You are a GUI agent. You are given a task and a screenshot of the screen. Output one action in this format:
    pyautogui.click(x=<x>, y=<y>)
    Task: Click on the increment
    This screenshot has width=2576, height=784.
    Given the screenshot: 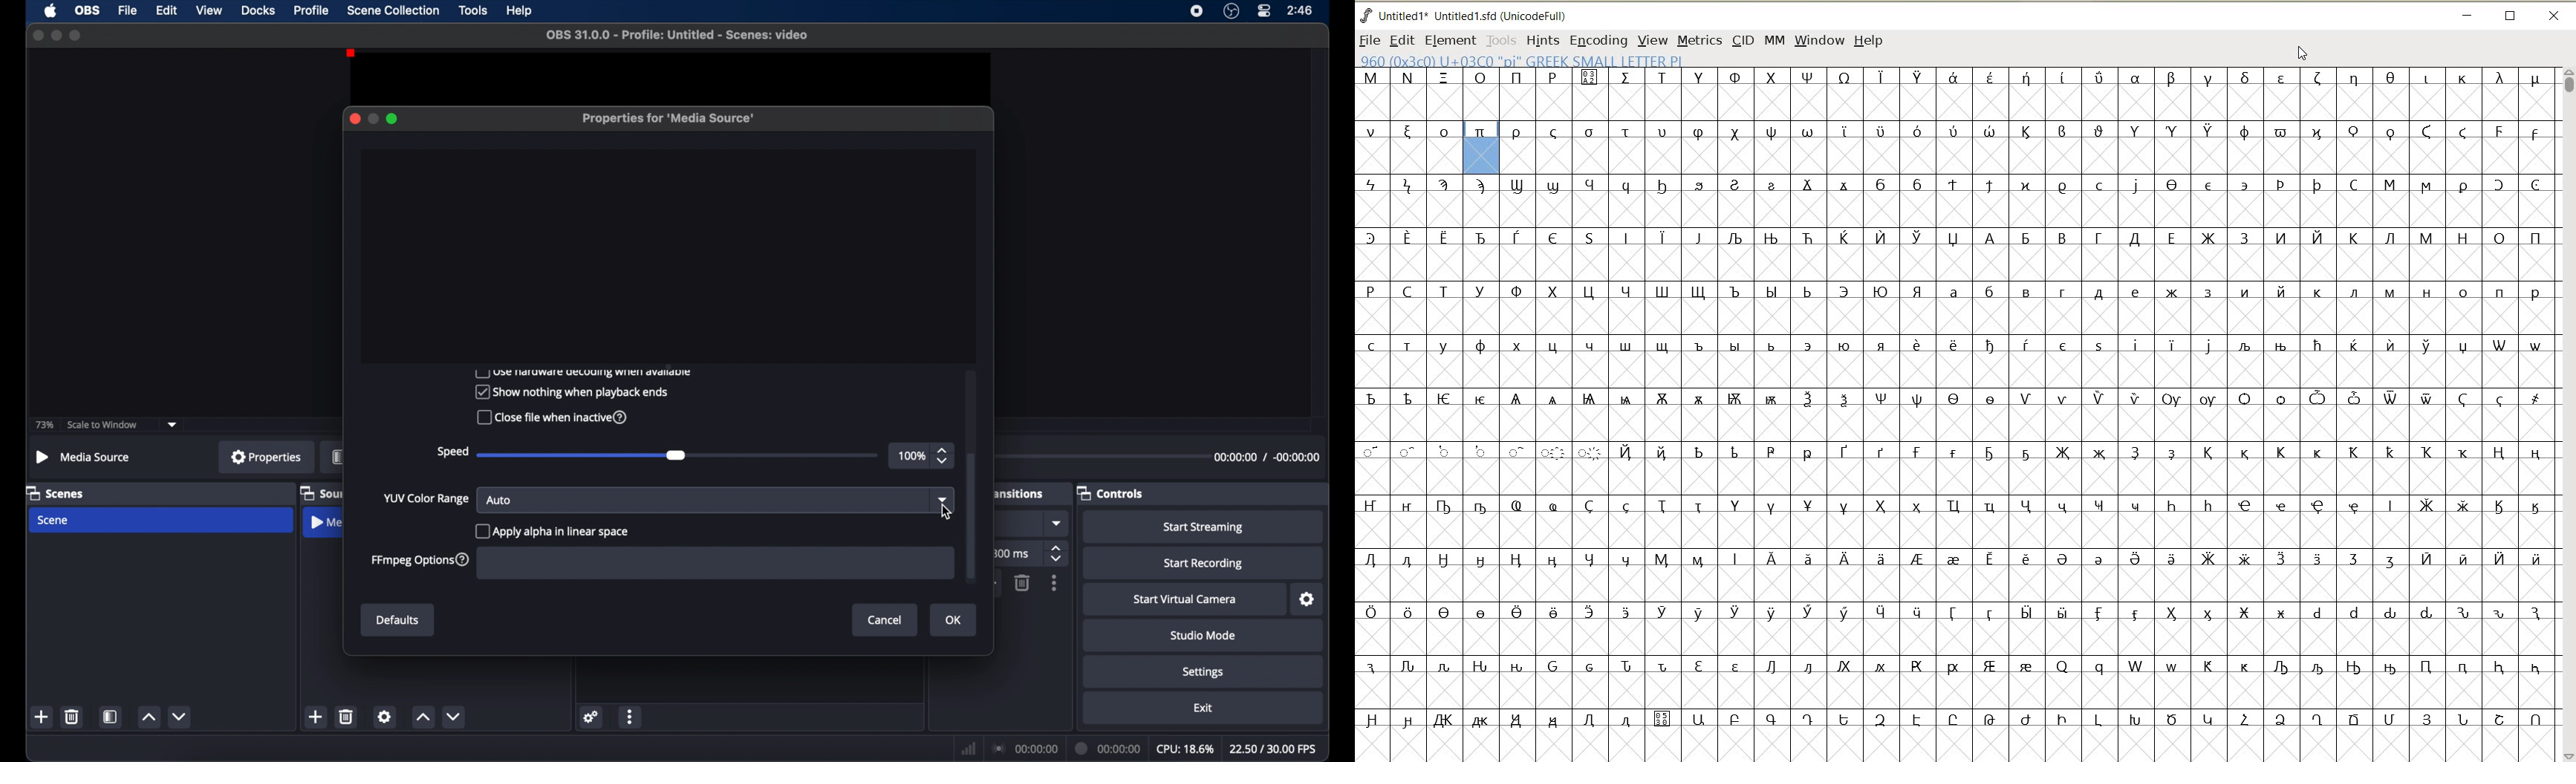 What is the action you would take?
    pyautogui.click(x=148, y=718)
    